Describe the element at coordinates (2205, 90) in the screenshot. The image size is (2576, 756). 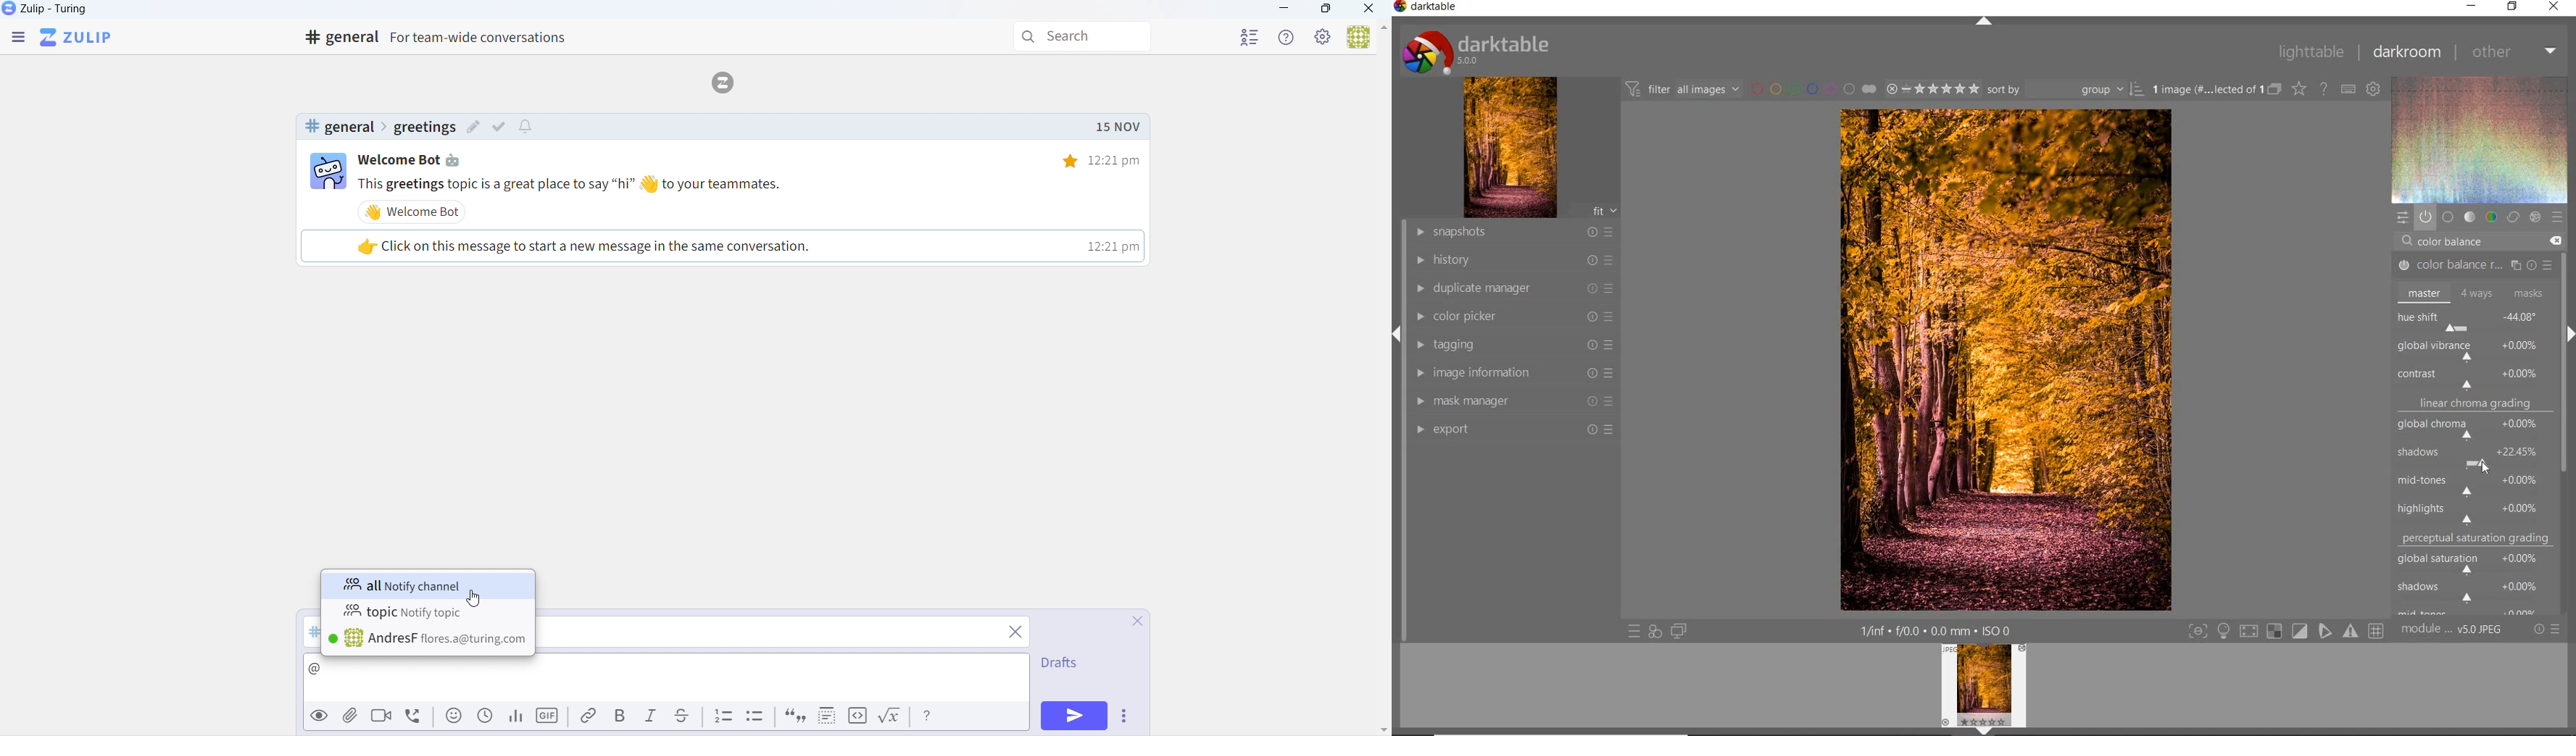
I see `selected images` at that location.